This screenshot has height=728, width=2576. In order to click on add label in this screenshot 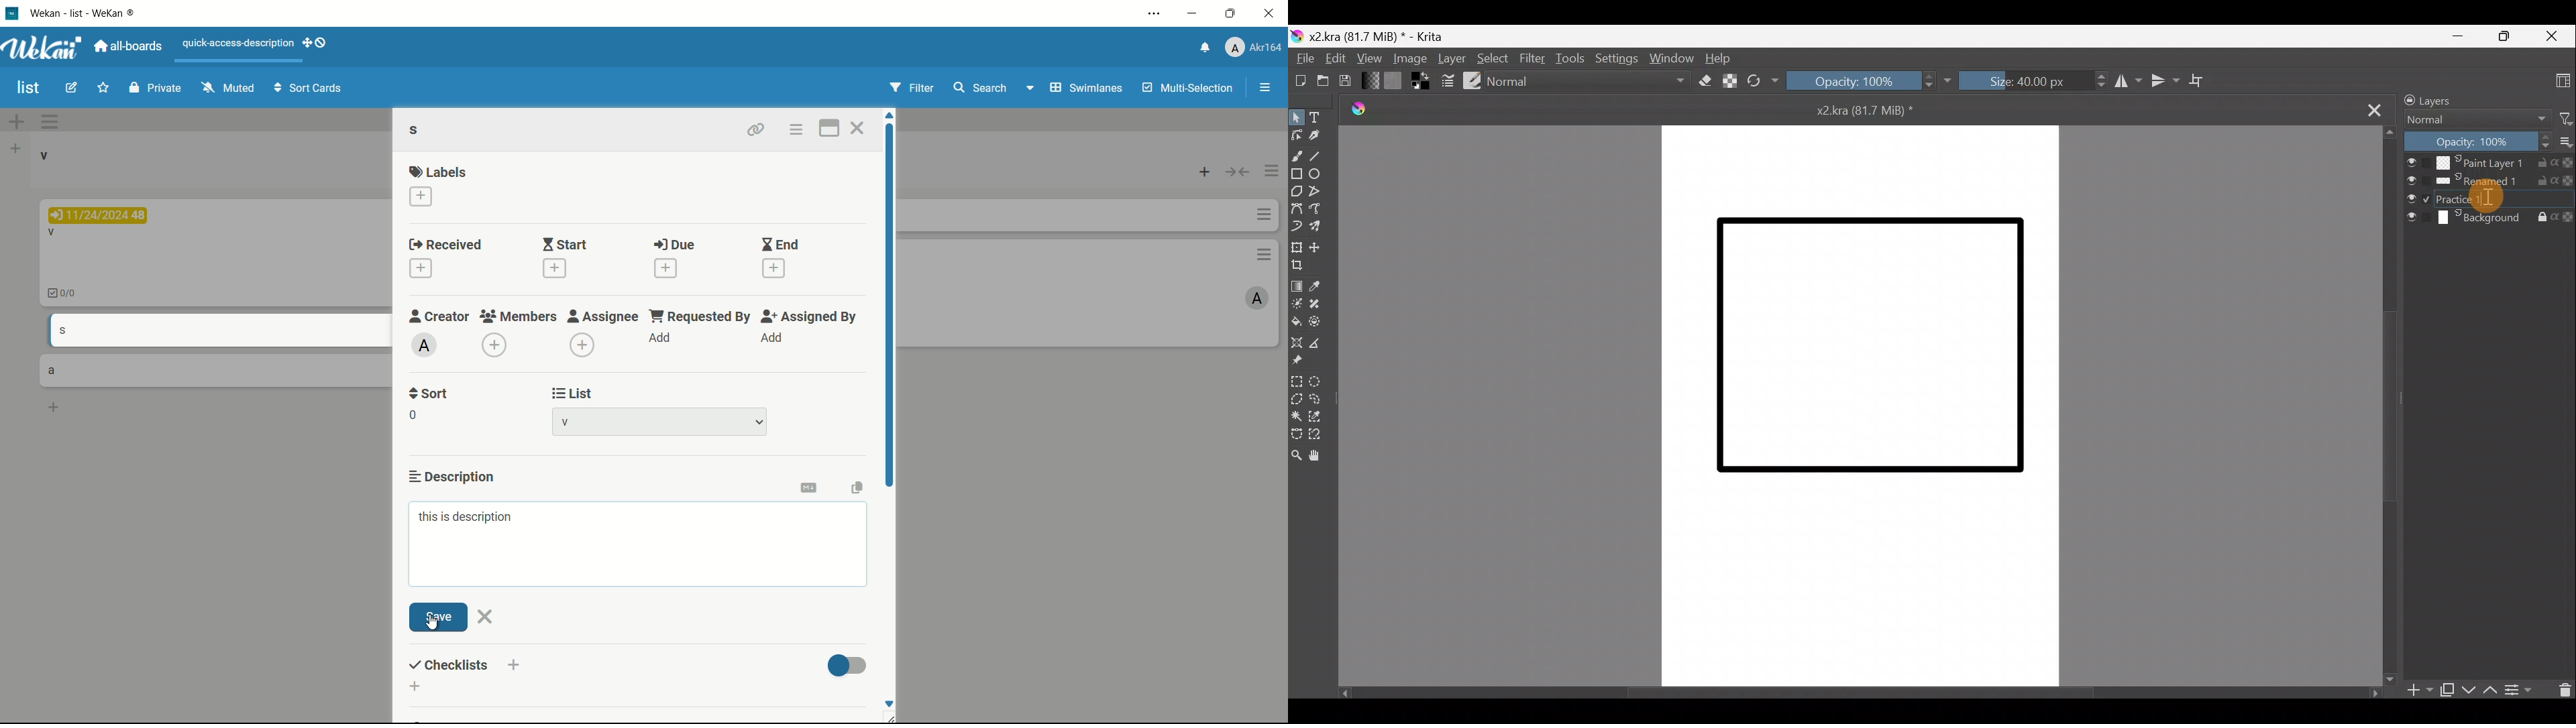, I will do `click(421, 196)`.